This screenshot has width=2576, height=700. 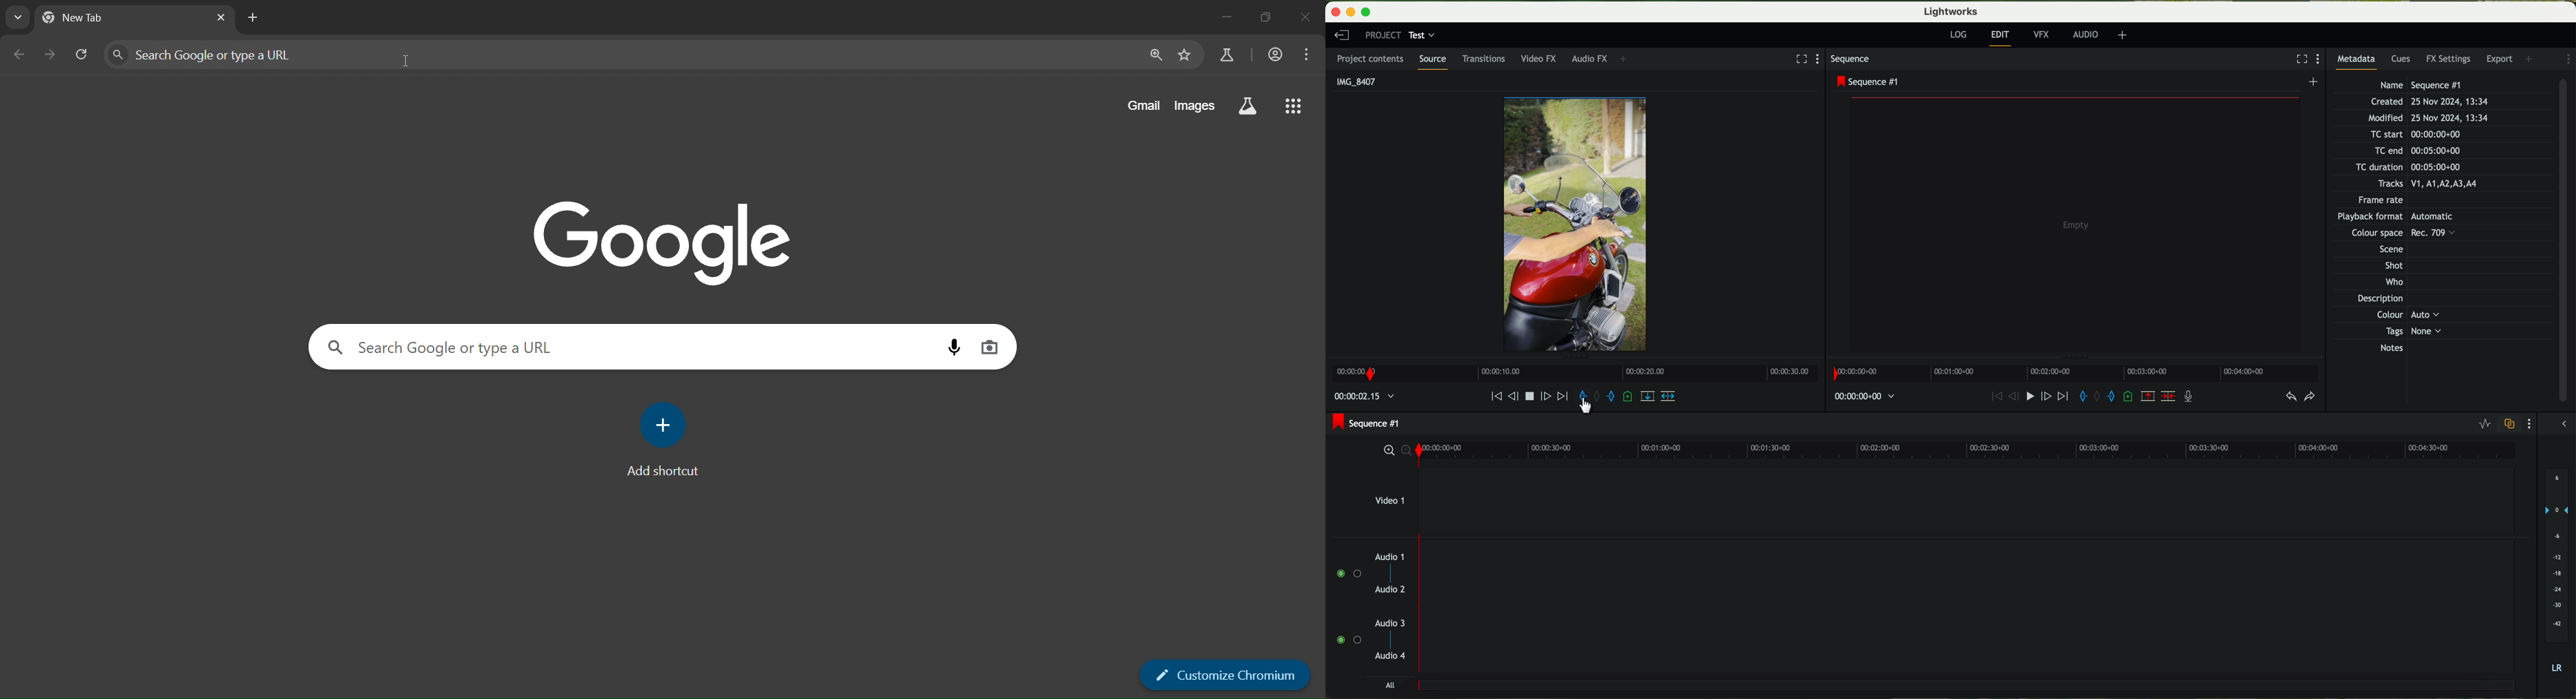 What do you see at coordinates (1391, 591) in the screenshot?
I see `audio 2` at bounding box center [1391, 591].